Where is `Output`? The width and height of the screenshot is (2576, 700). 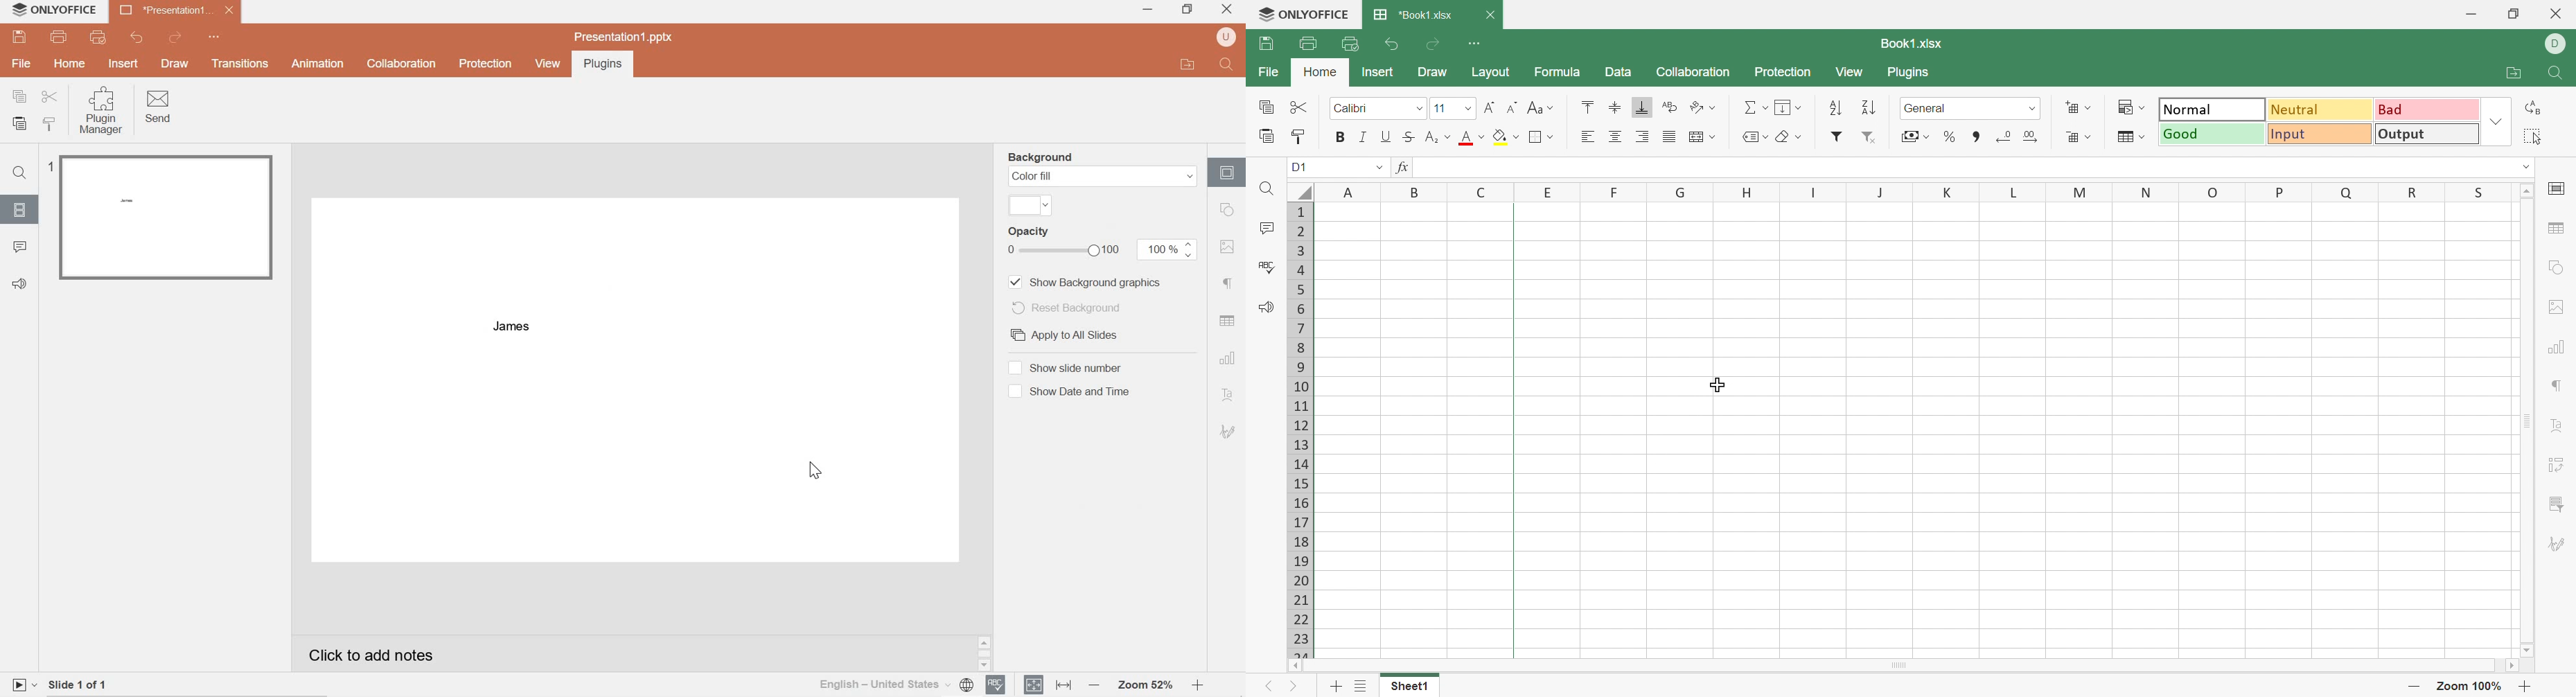
Output is located at coordinates (2427, 134).